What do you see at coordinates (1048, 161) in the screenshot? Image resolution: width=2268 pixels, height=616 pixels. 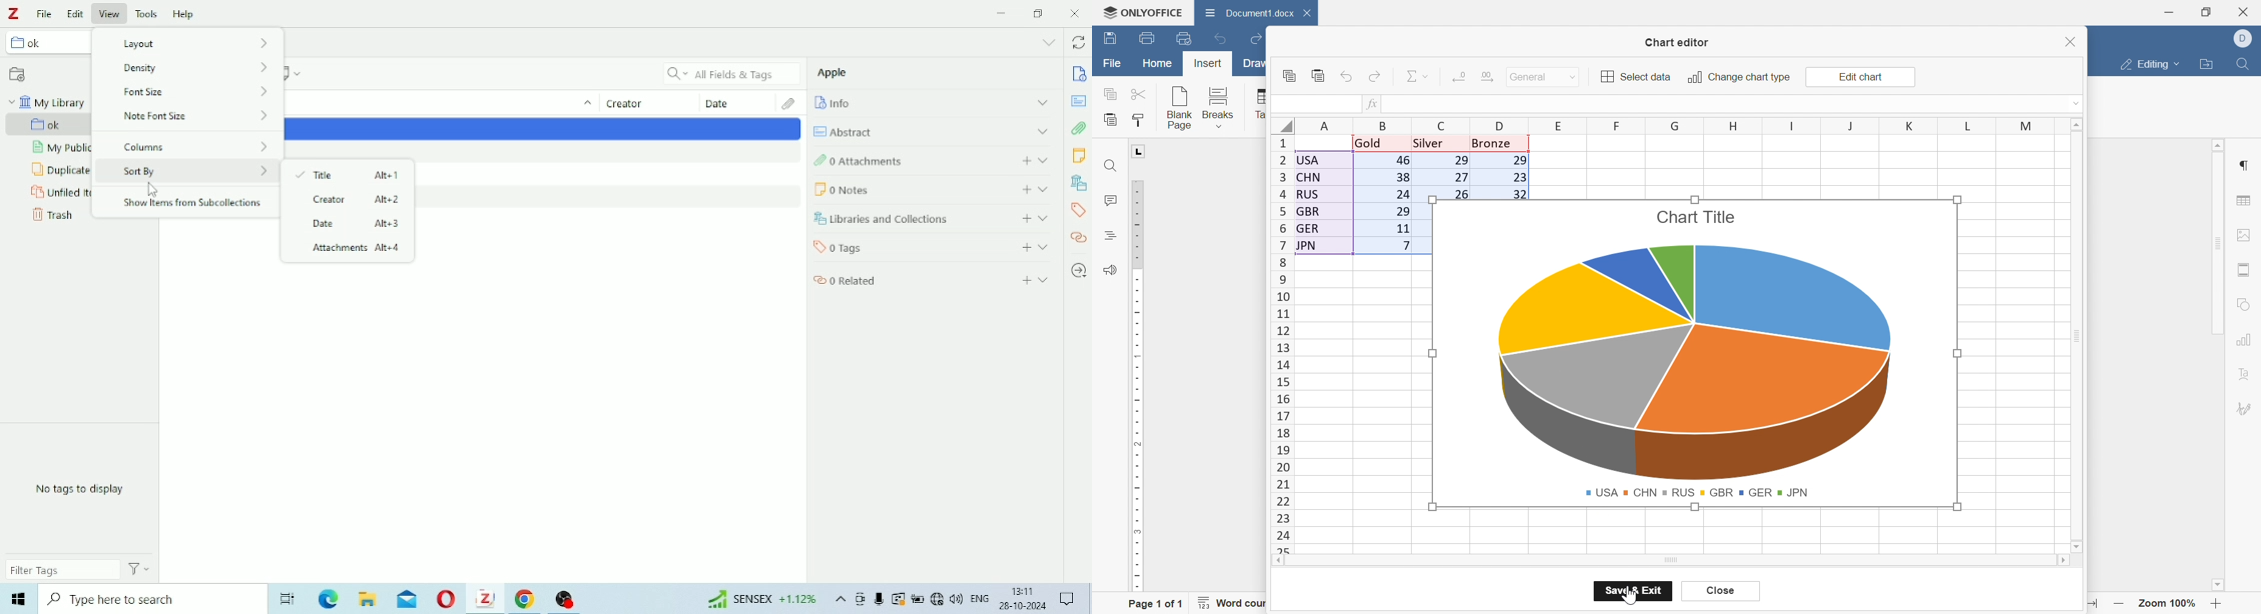 I see `expand` at bounding box center [1048, 161].